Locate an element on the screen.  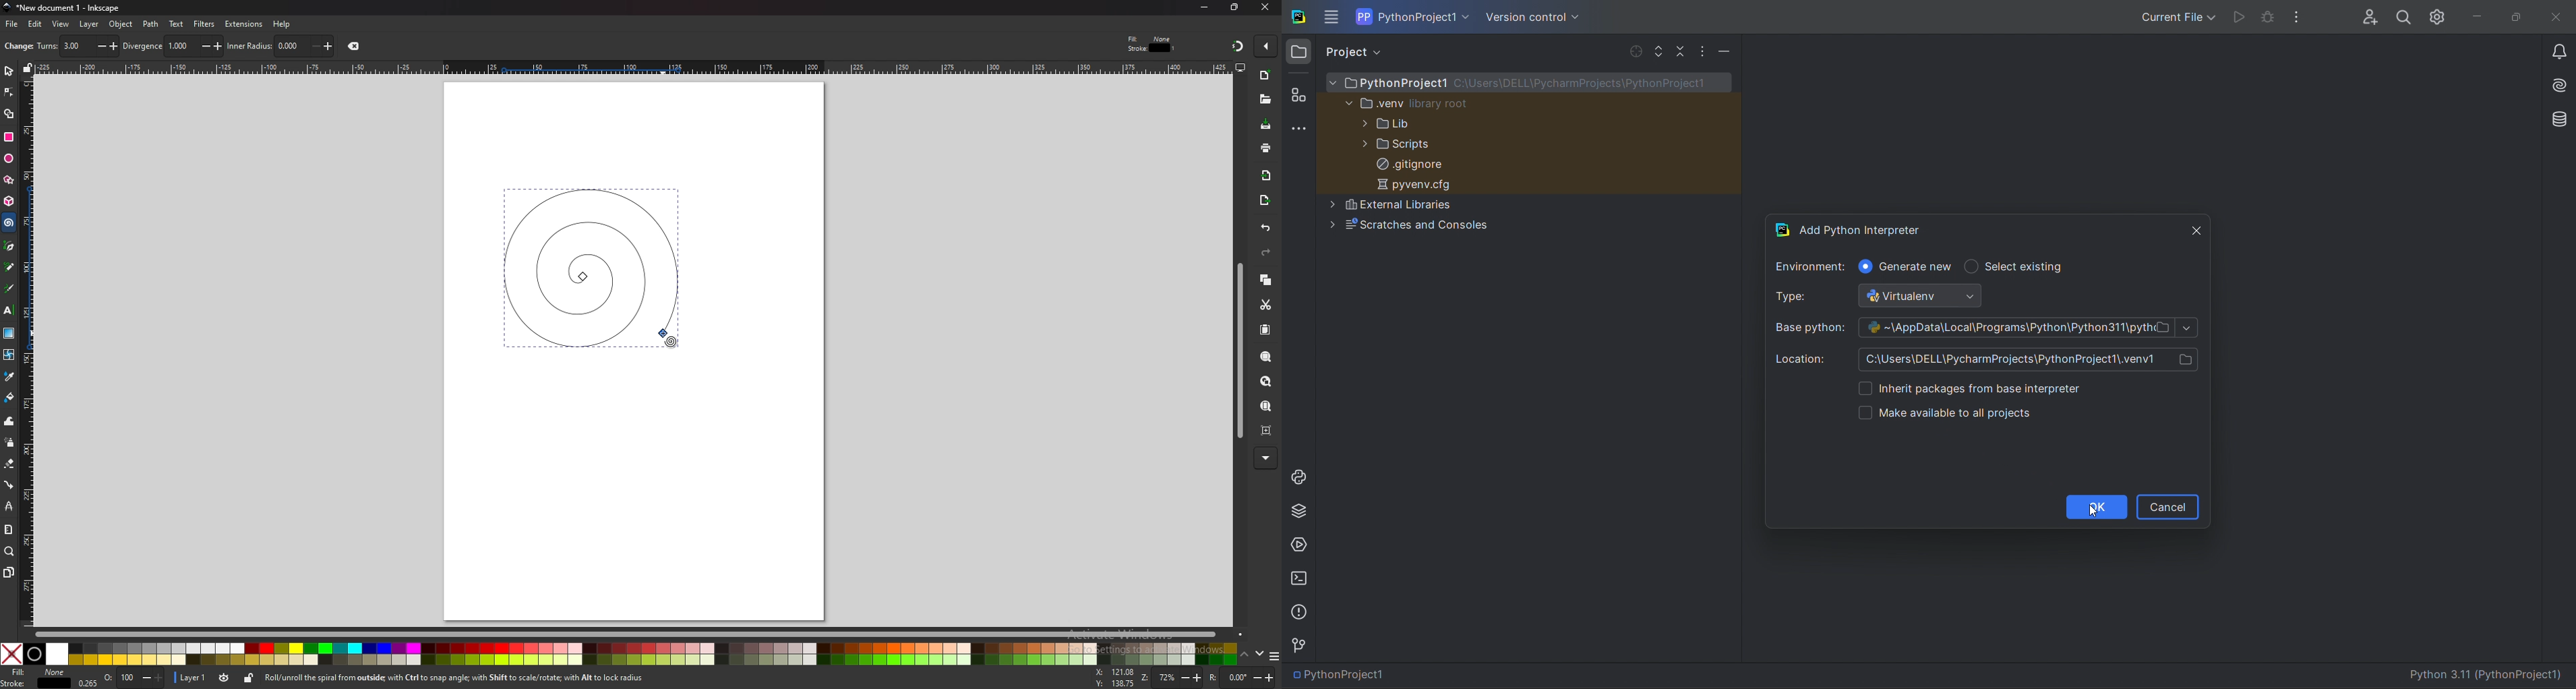
text is located at coordinates (9, 309).